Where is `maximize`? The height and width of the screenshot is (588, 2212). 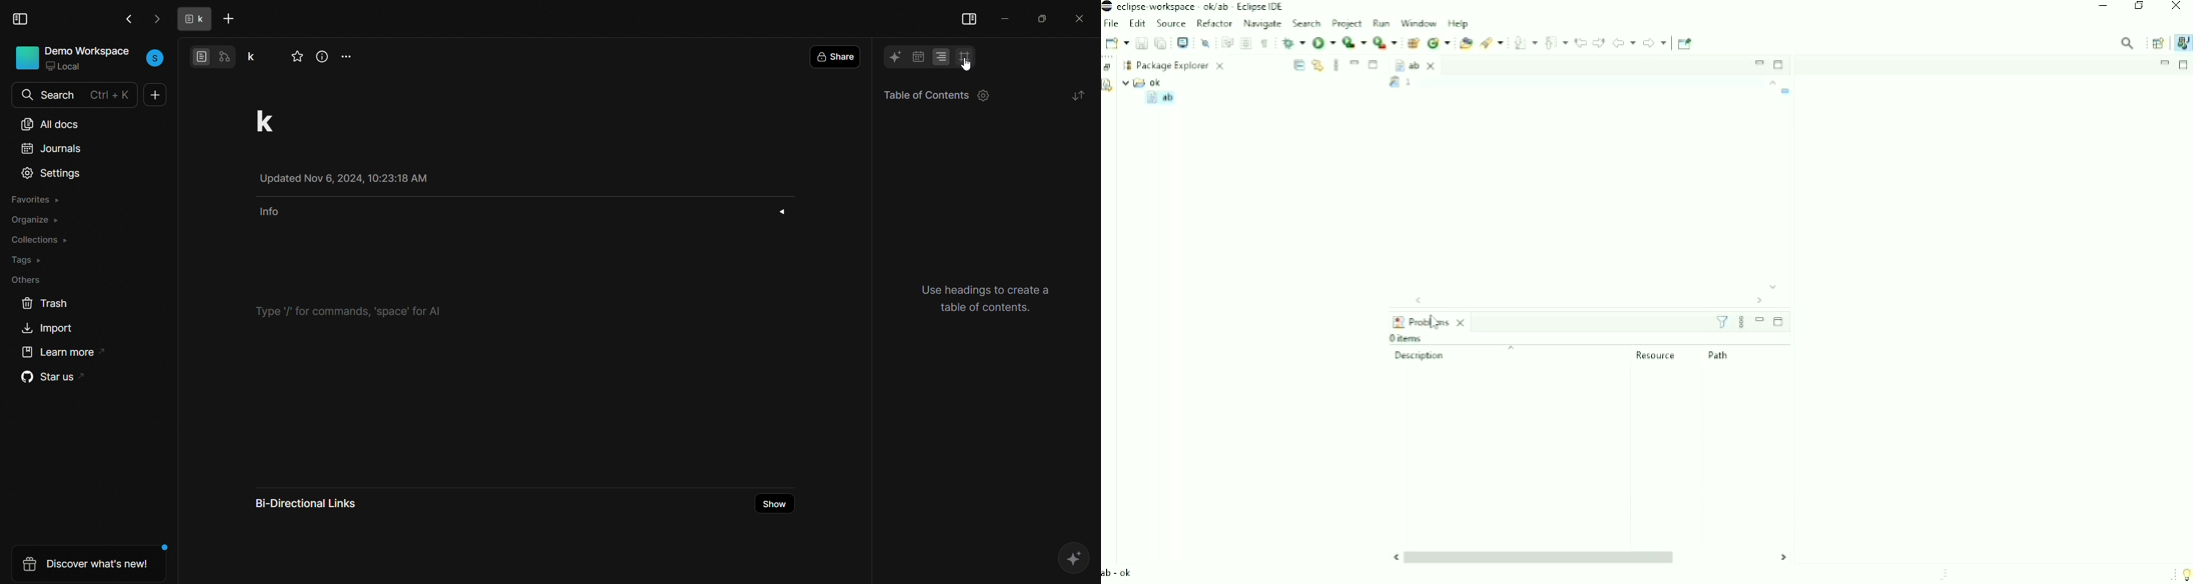
maximize is located at coordinates (1042, 17).